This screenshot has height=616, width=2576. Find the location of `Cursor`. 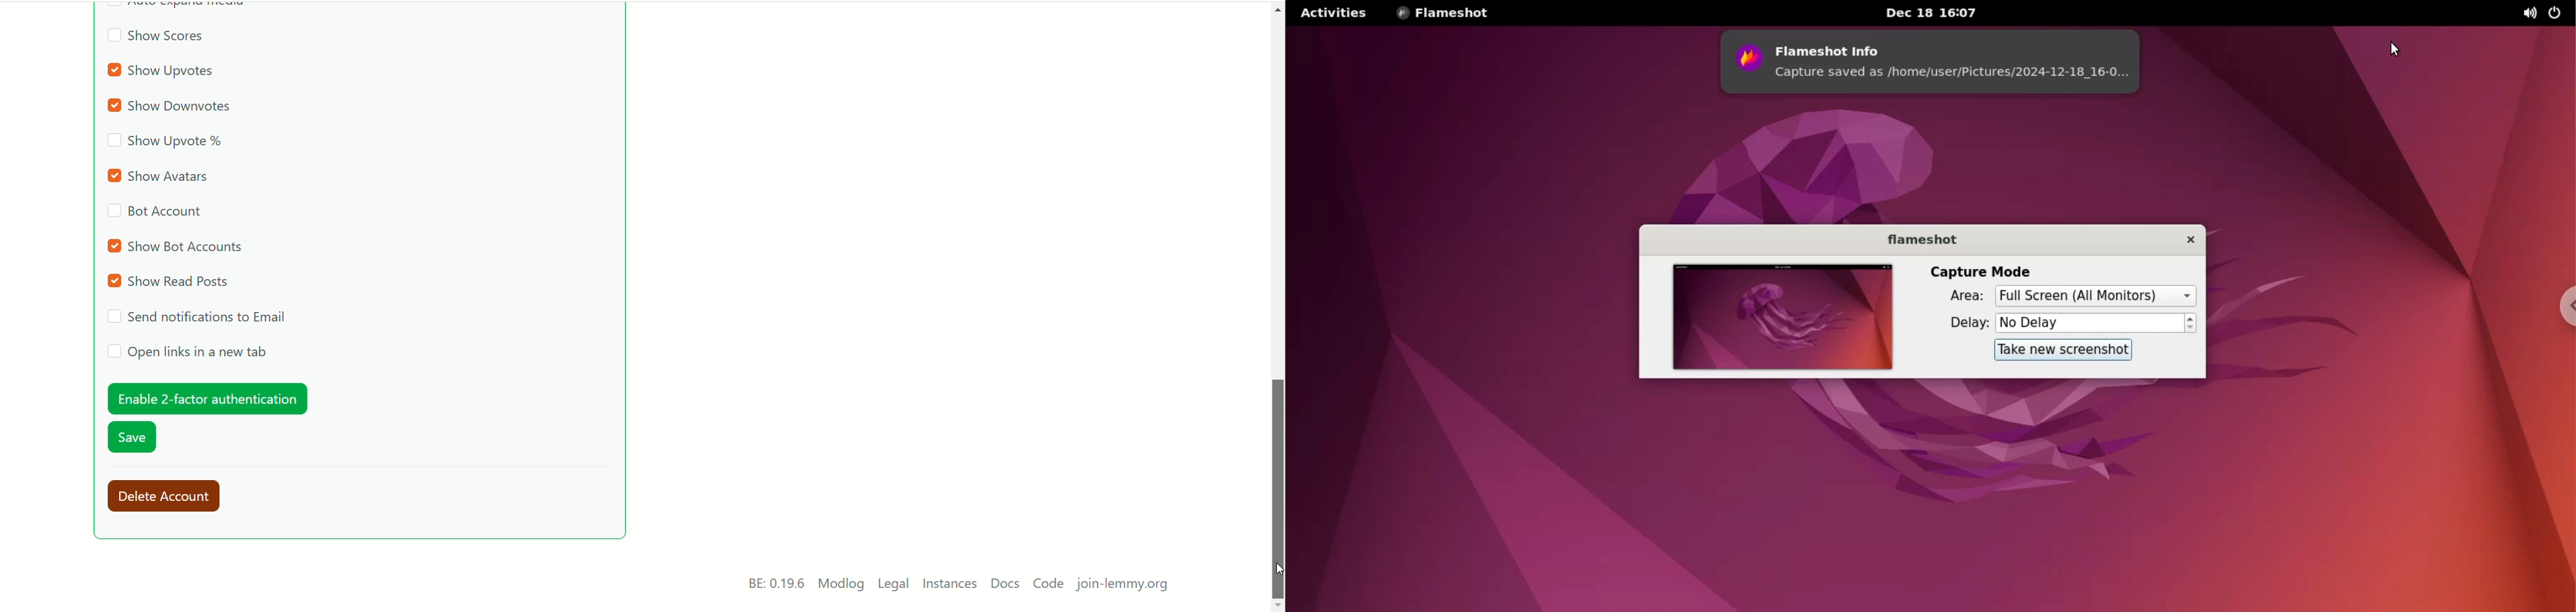

Cursor is located at coordinates (1277, 568).